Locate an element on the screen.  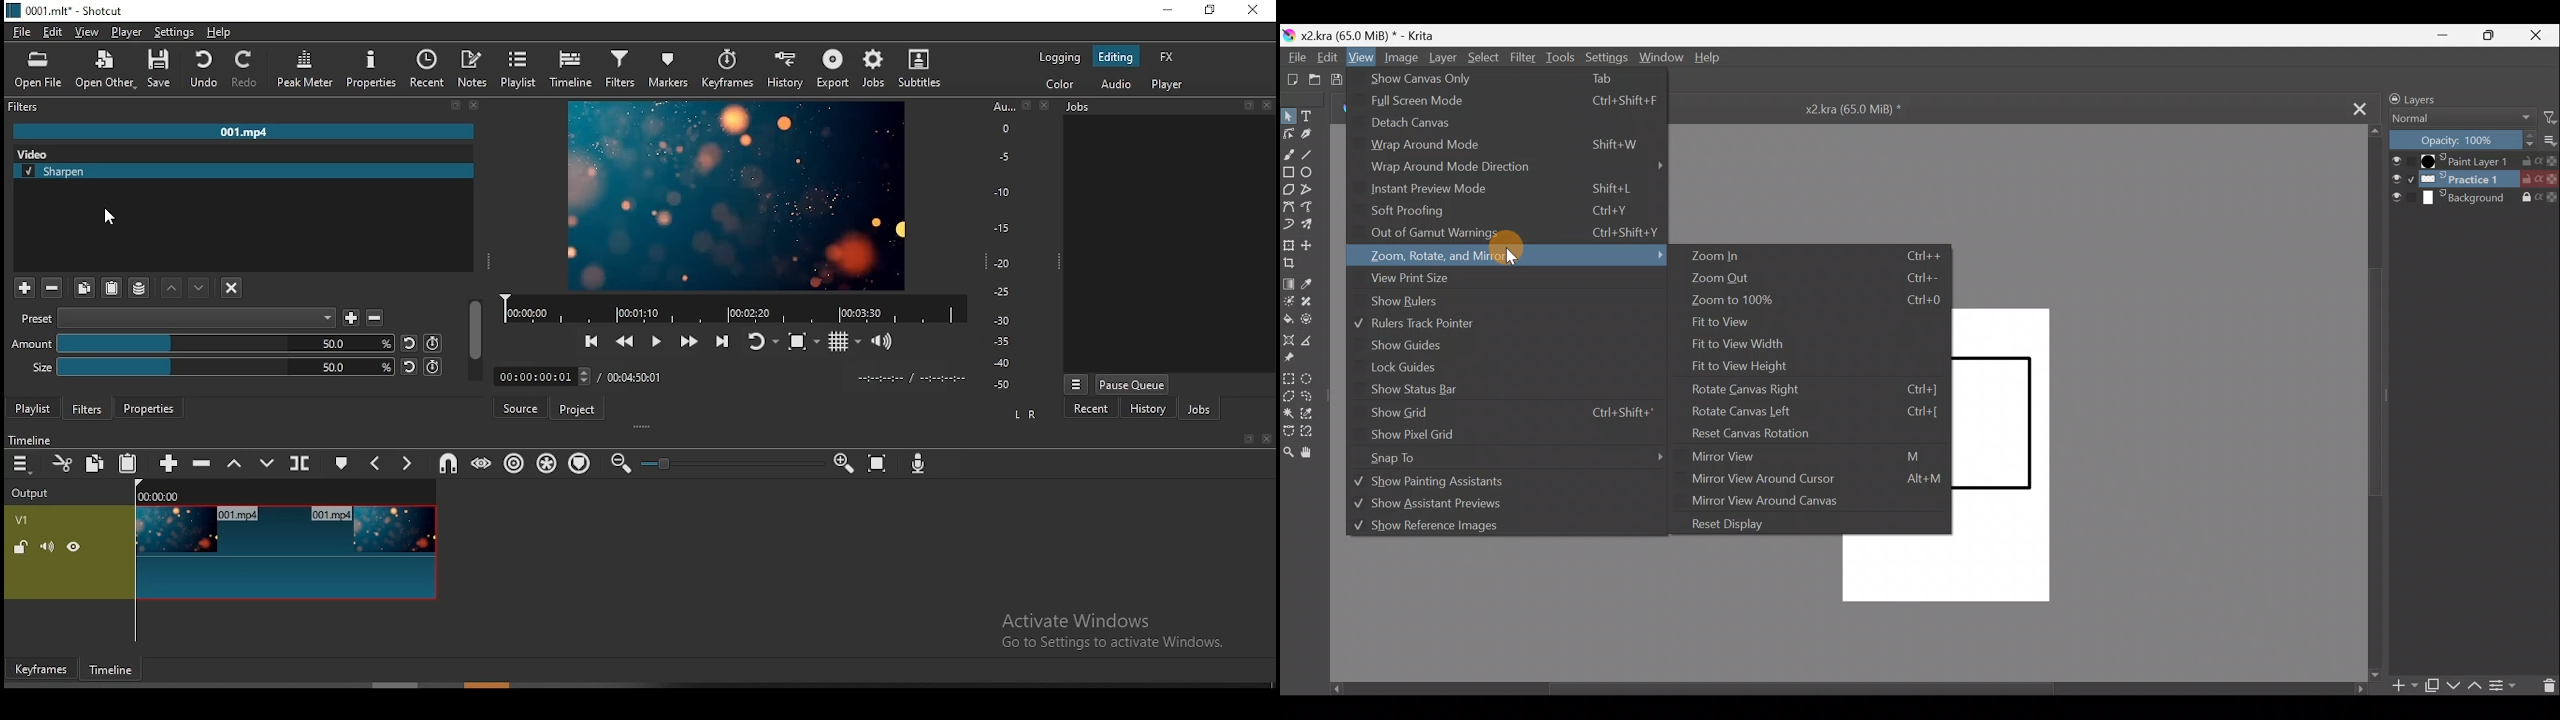
scale is located at coordinates (1007, 247).